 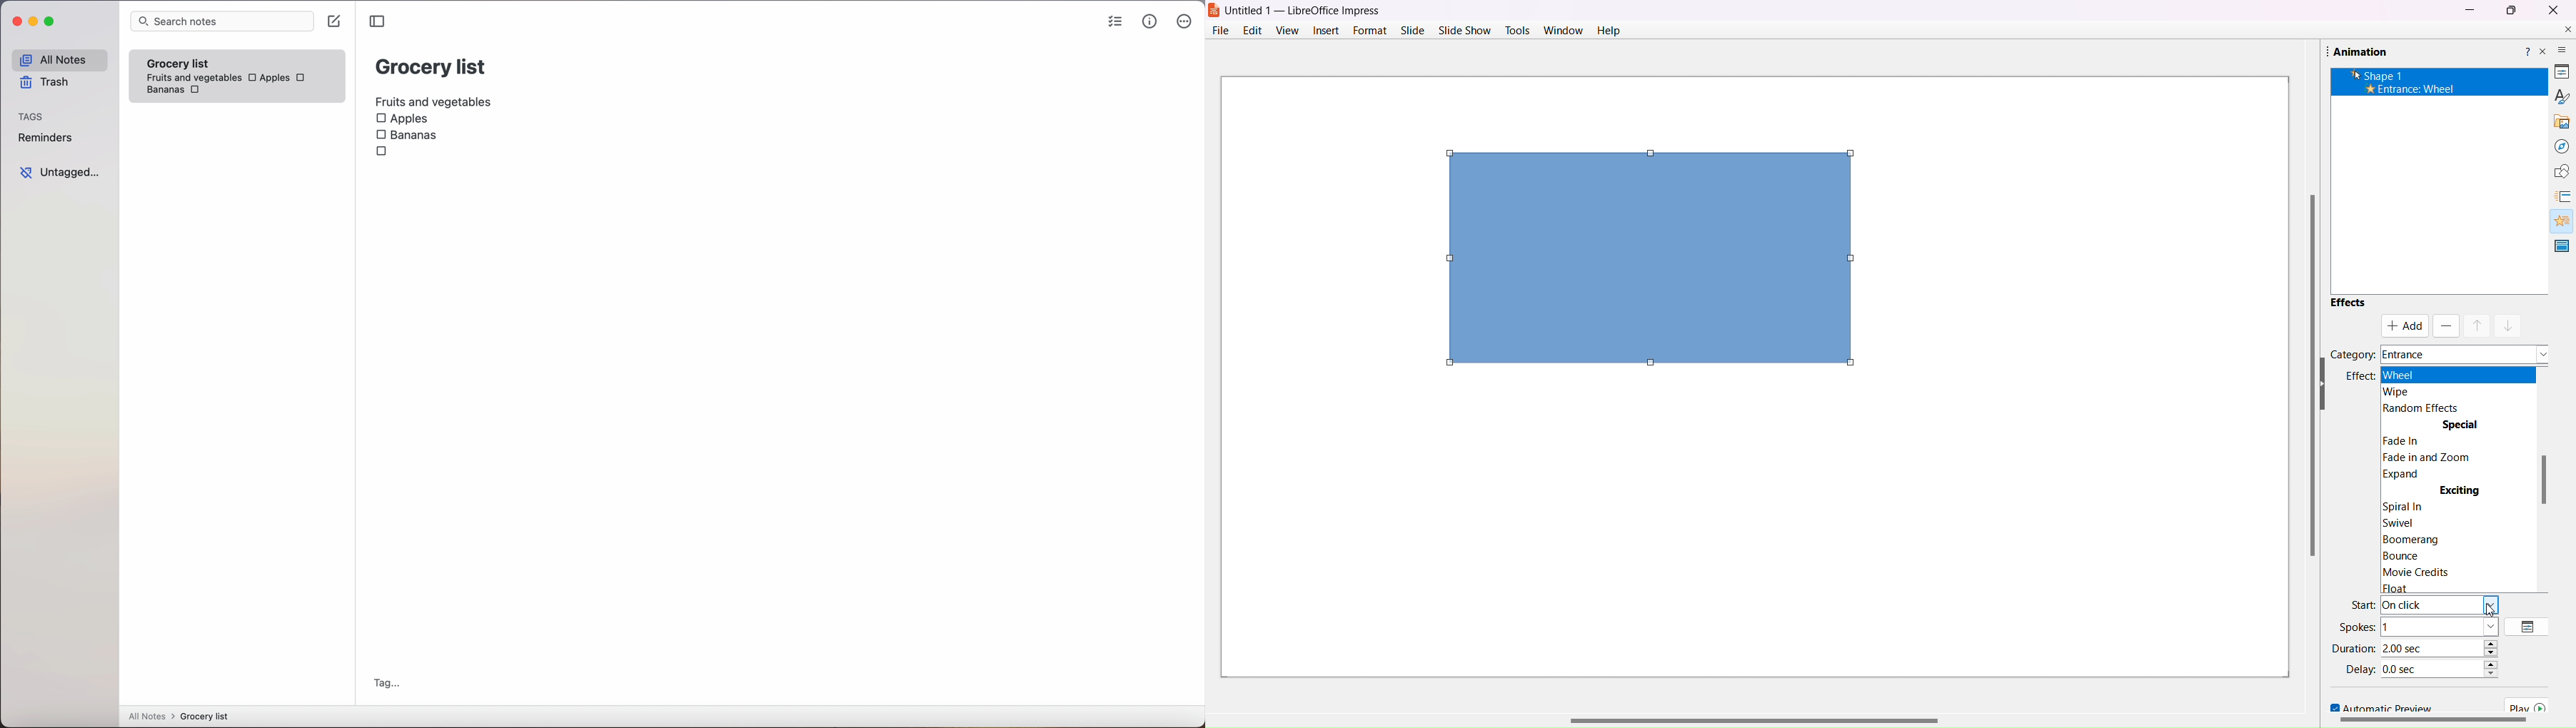 I want to click on Help, so click(x=2525, y=49).